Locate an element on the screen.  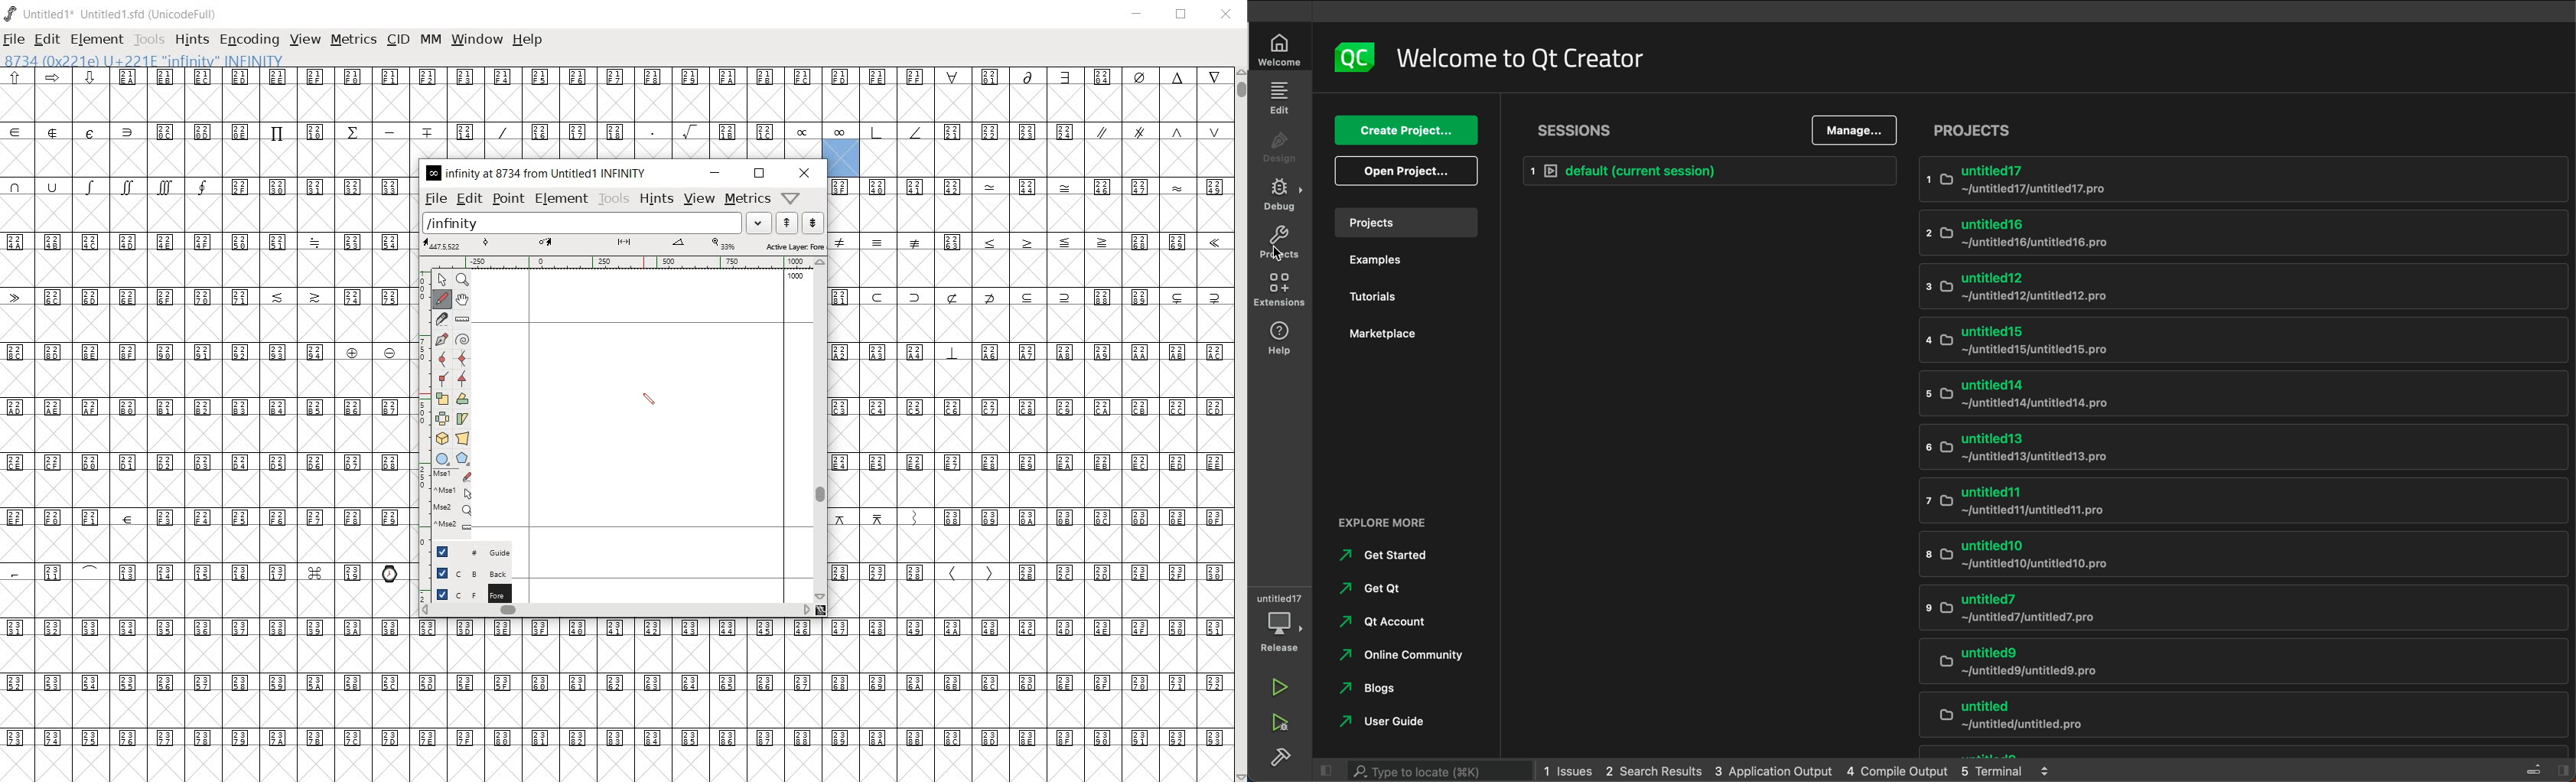
debugger is located at coordinates (1282, 623).